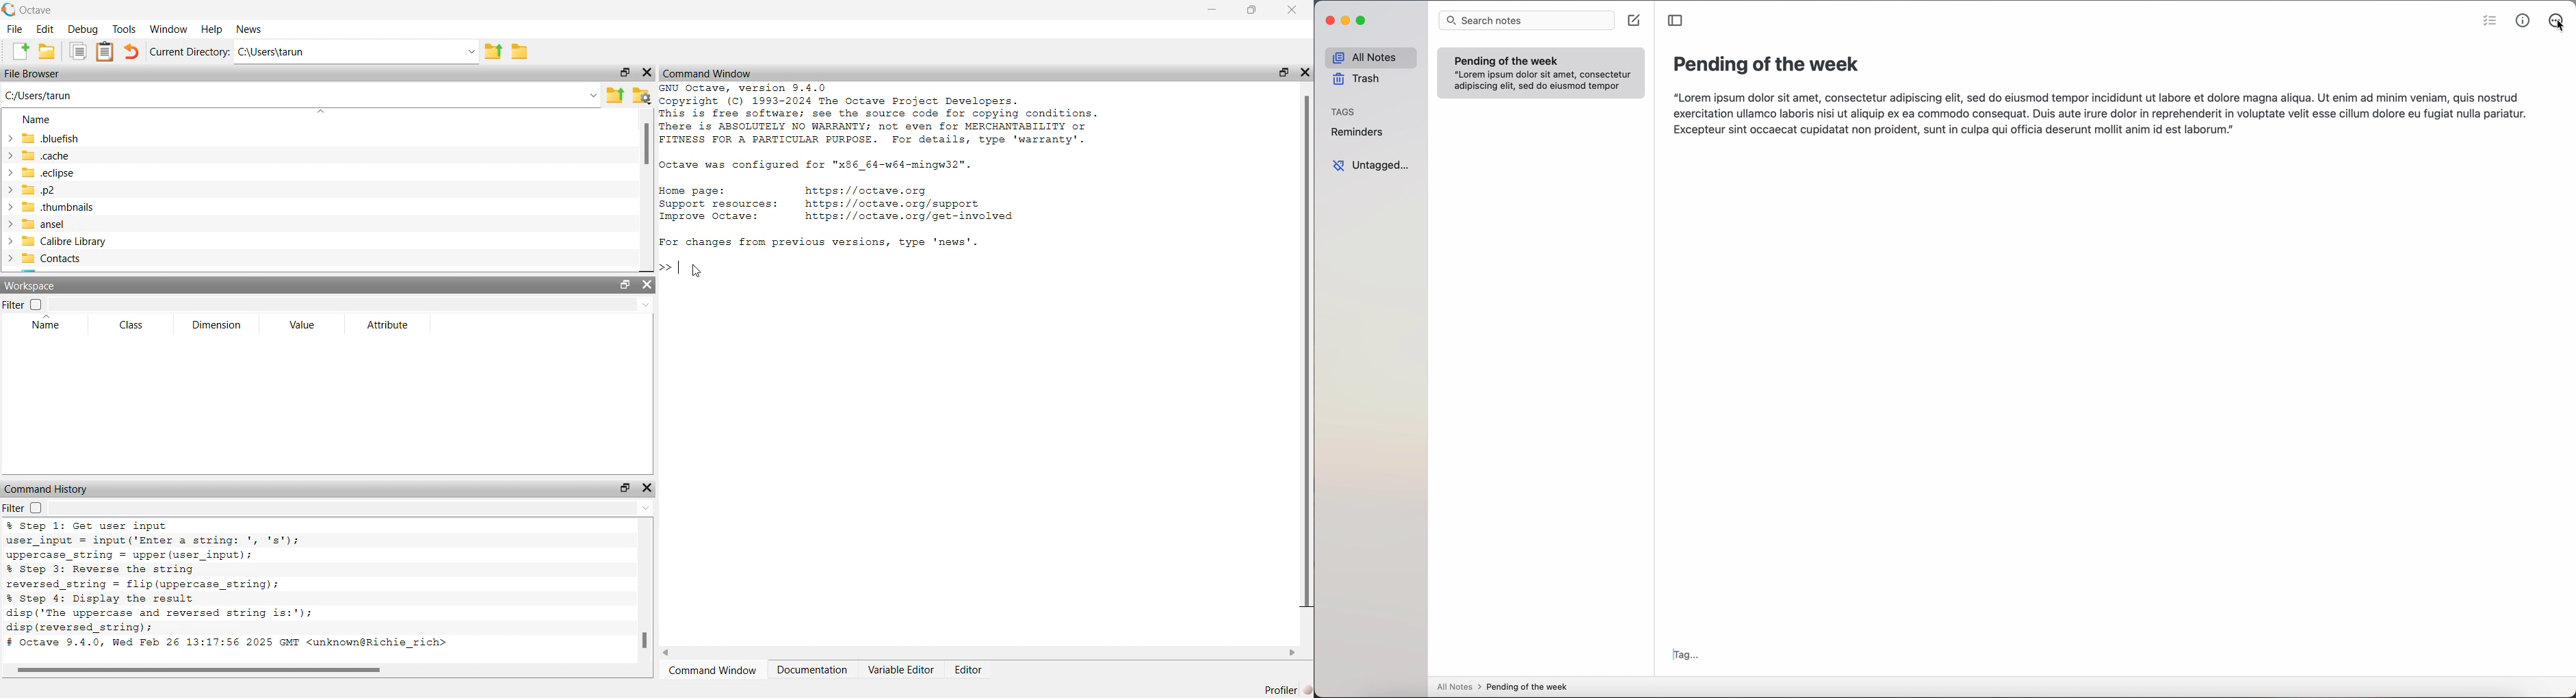 The image size is (2576, 700). I want to click on all notes > Pending of the week, so click(1505, 689).